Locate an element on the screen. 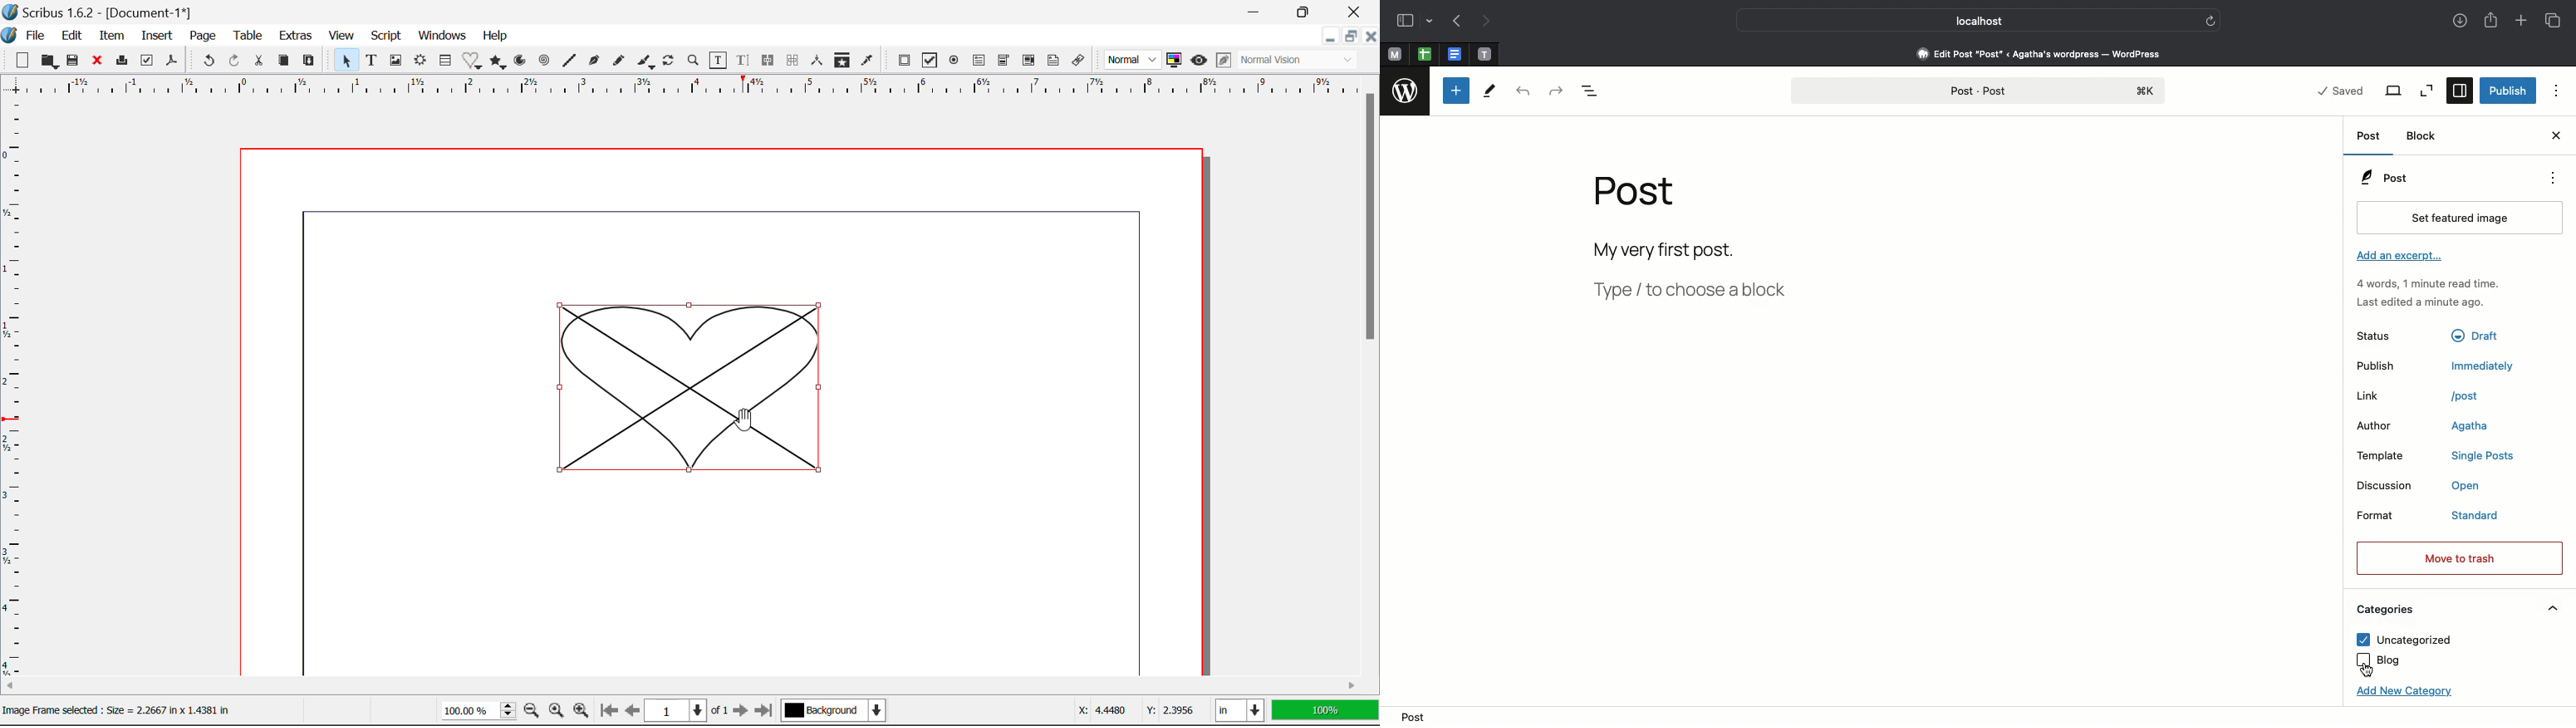  Delink Text Frames is located at coordinates (794, 60).